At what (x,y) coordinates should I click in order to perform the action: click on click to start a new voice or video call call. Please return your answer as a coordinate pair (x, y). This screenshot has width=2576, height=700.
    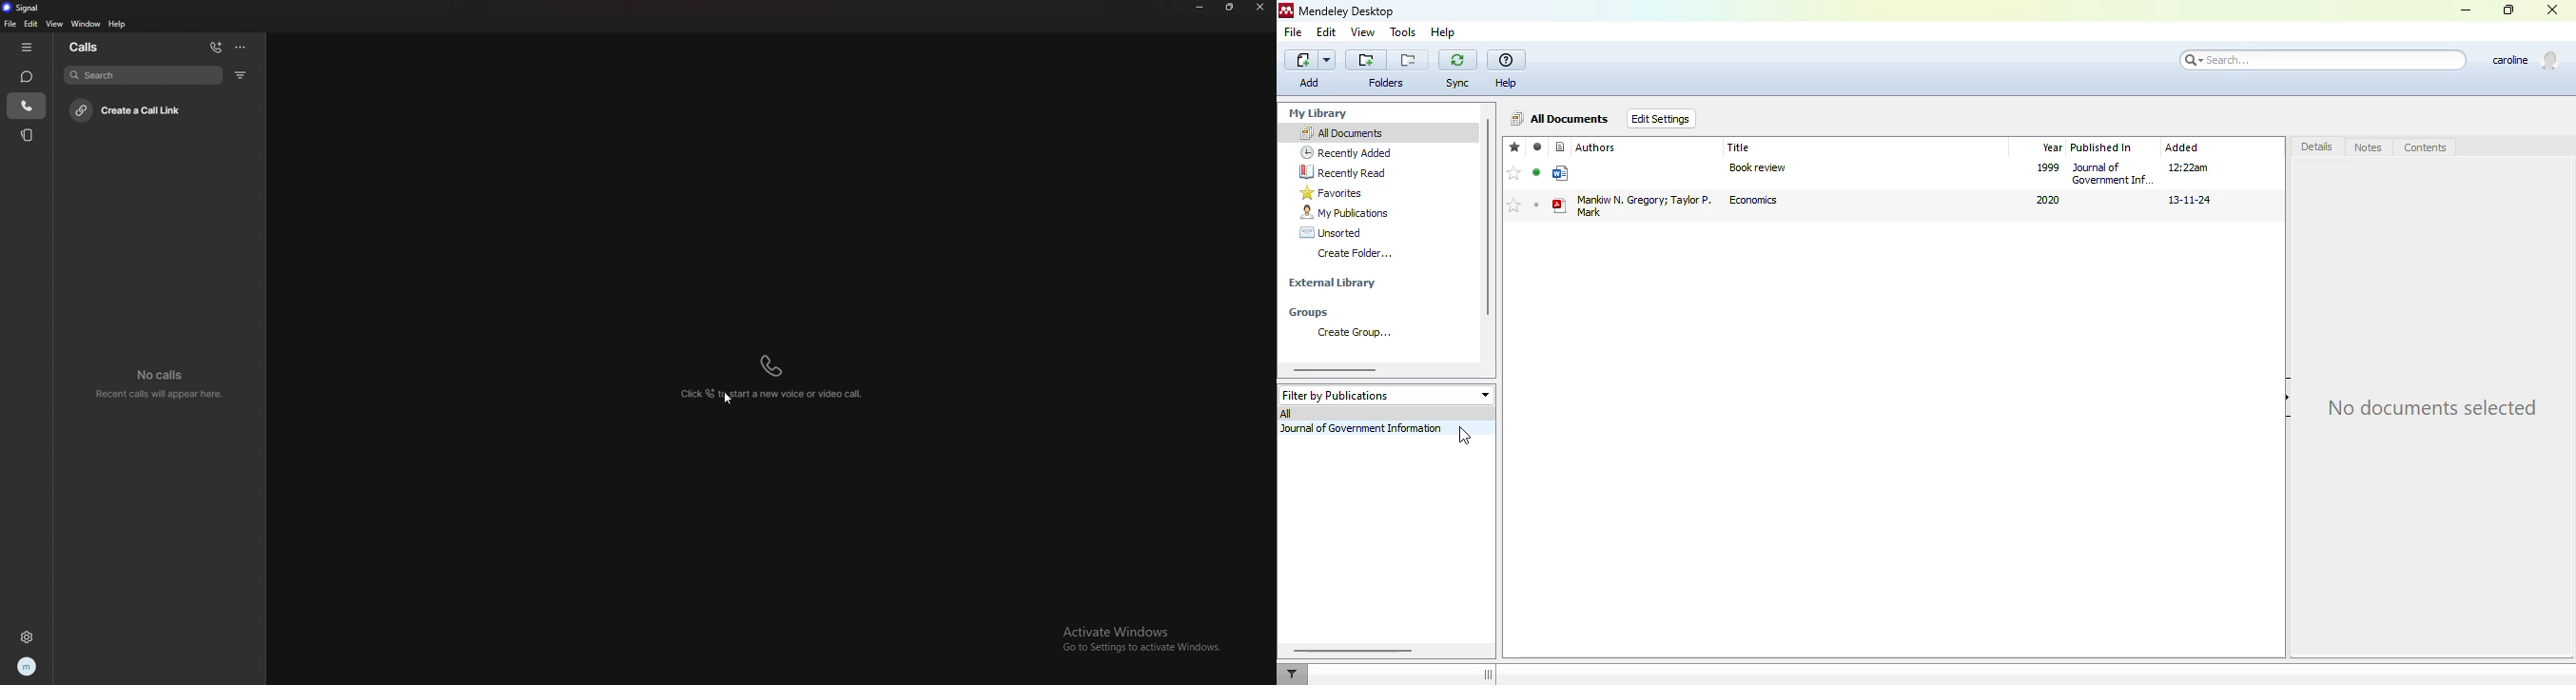
    Looking at the image, I should click on (777, 376).